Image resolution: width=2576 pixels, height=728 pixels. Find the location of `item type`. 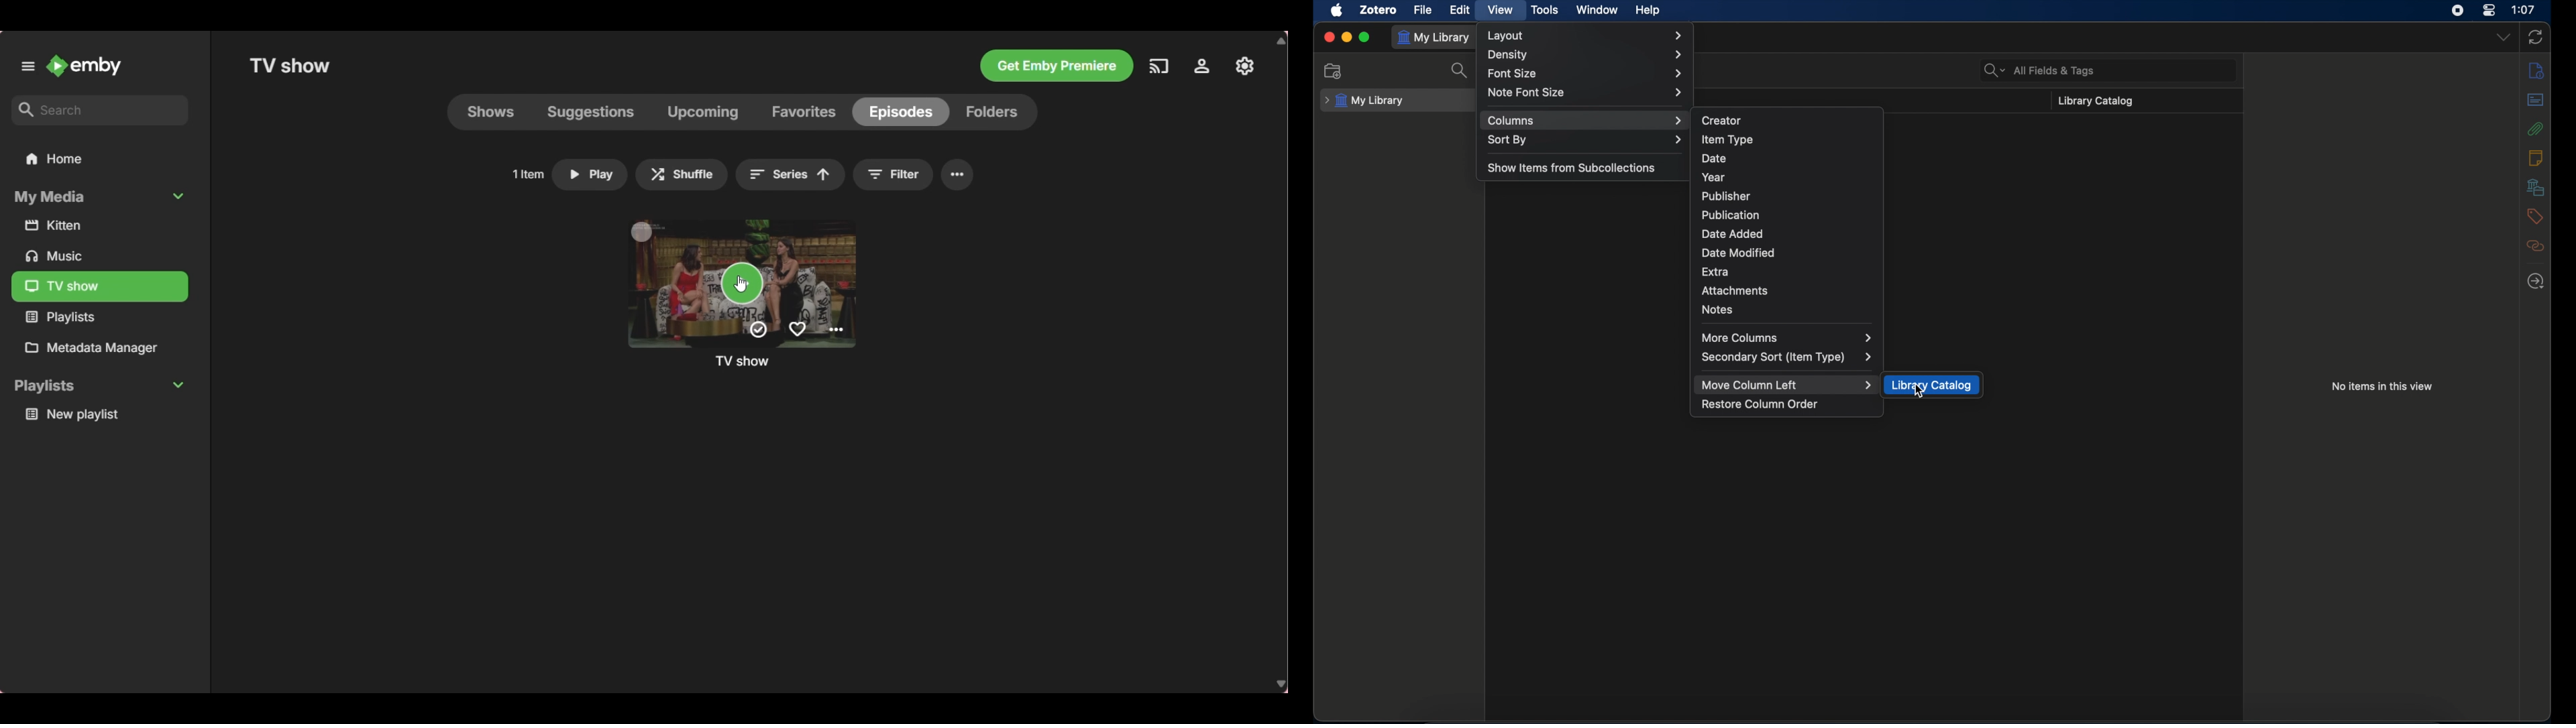

item type is located at coordinates (1727, 139).